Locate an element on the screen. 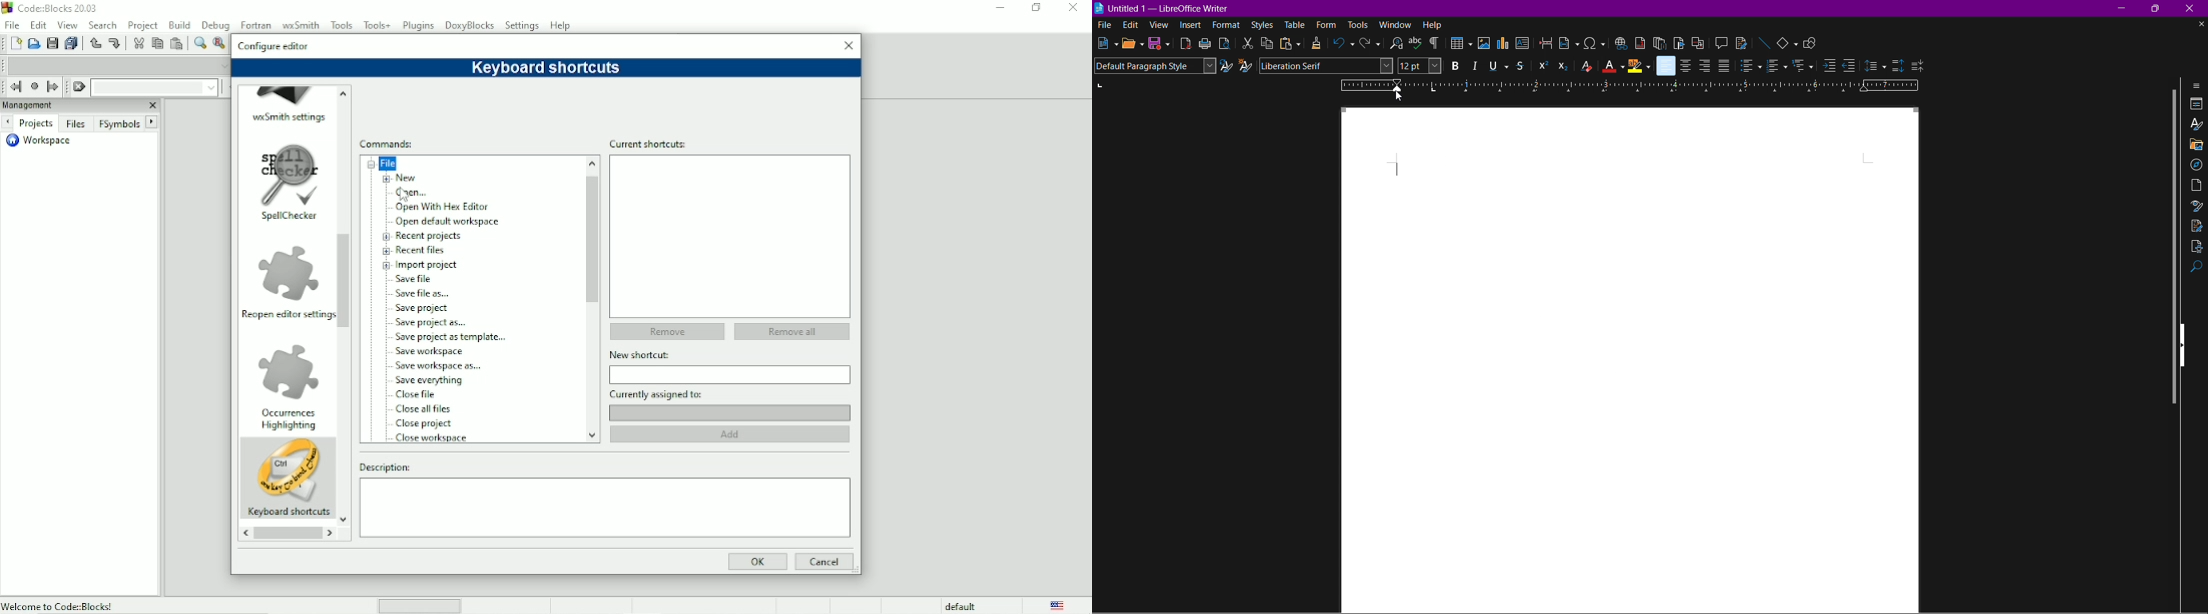  Italics is located at coordinates (1475, 66).